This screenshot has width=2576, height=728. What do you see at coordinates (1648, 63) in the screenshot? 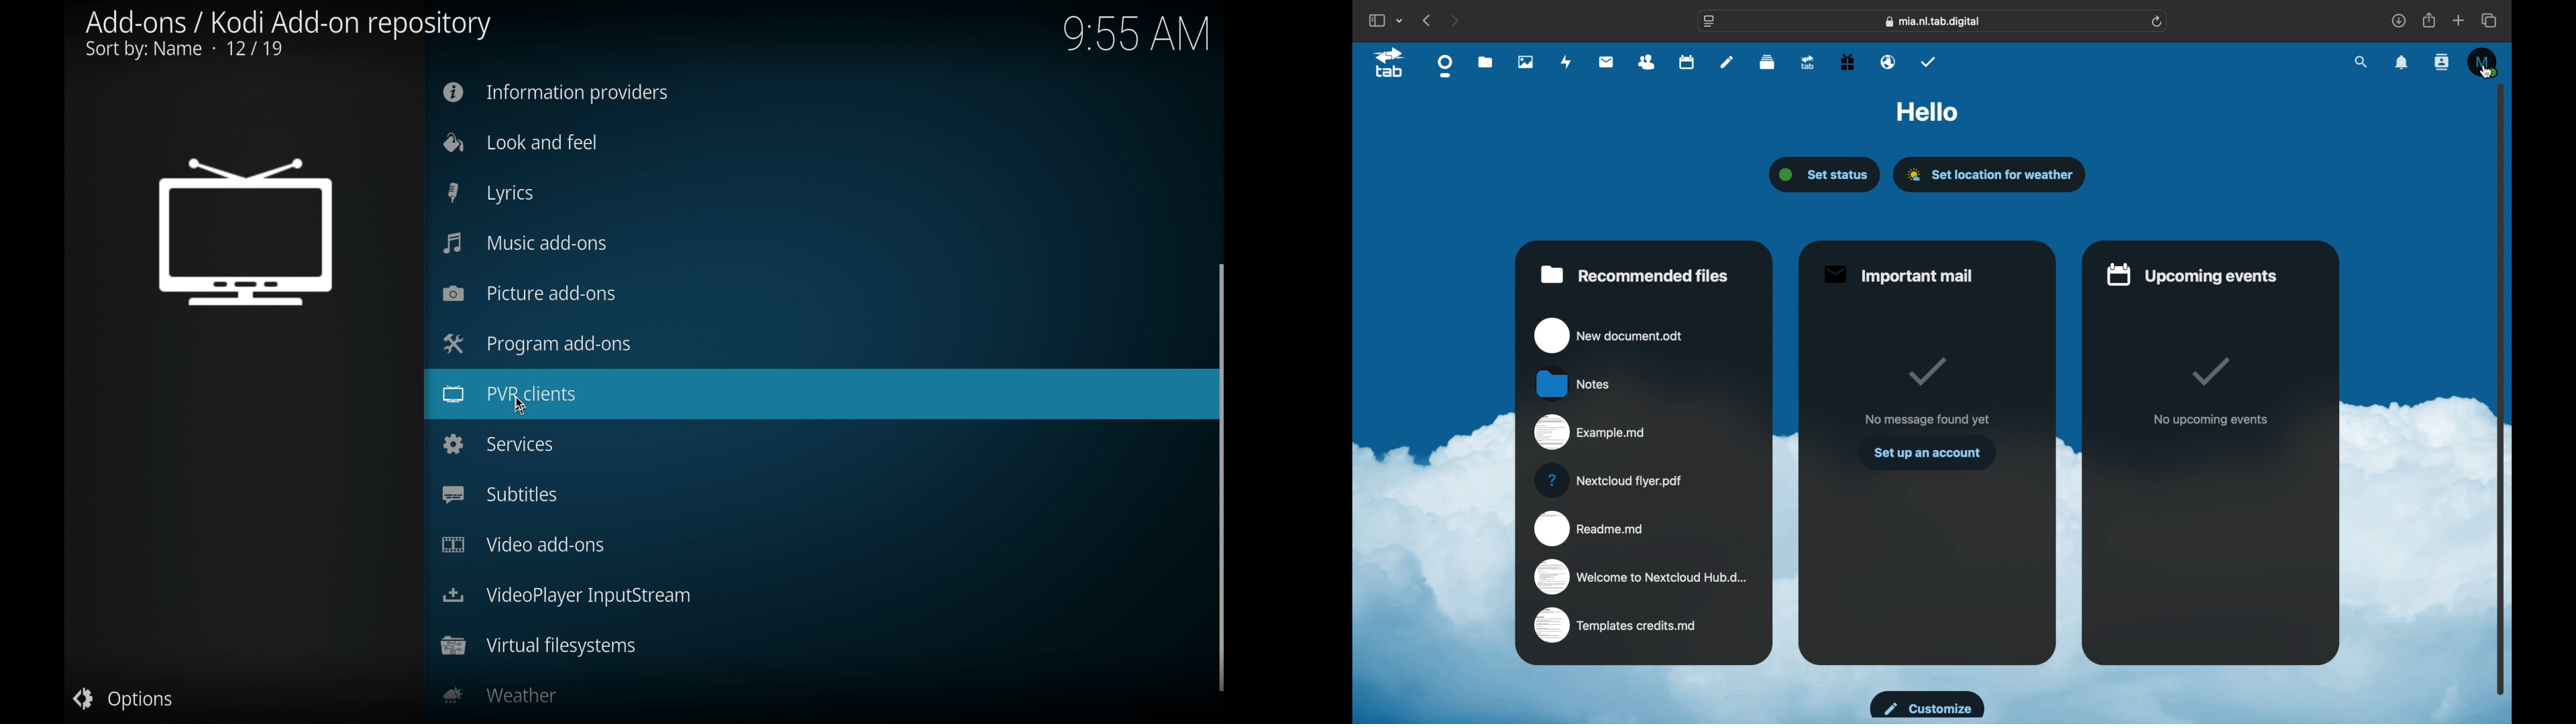
I see `contacts` at bounding box center [1648, 63].